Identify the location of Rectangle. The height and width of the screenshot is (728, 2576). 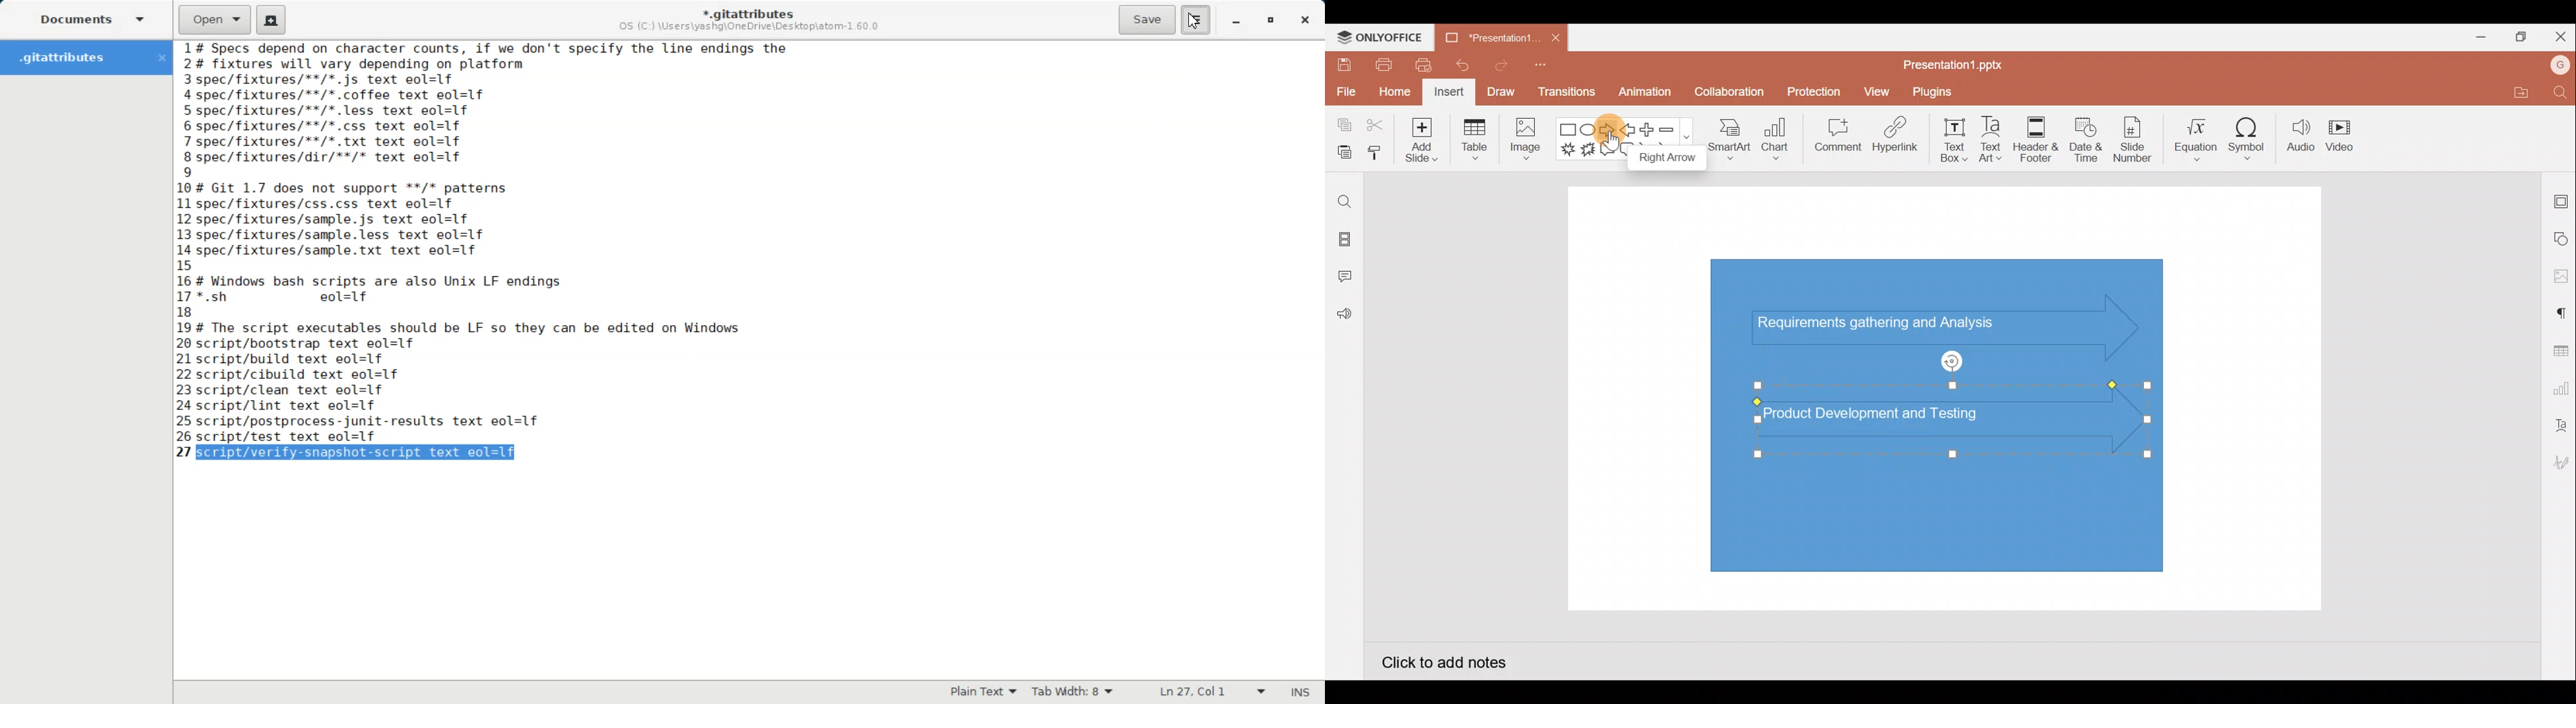
(1569, 130).